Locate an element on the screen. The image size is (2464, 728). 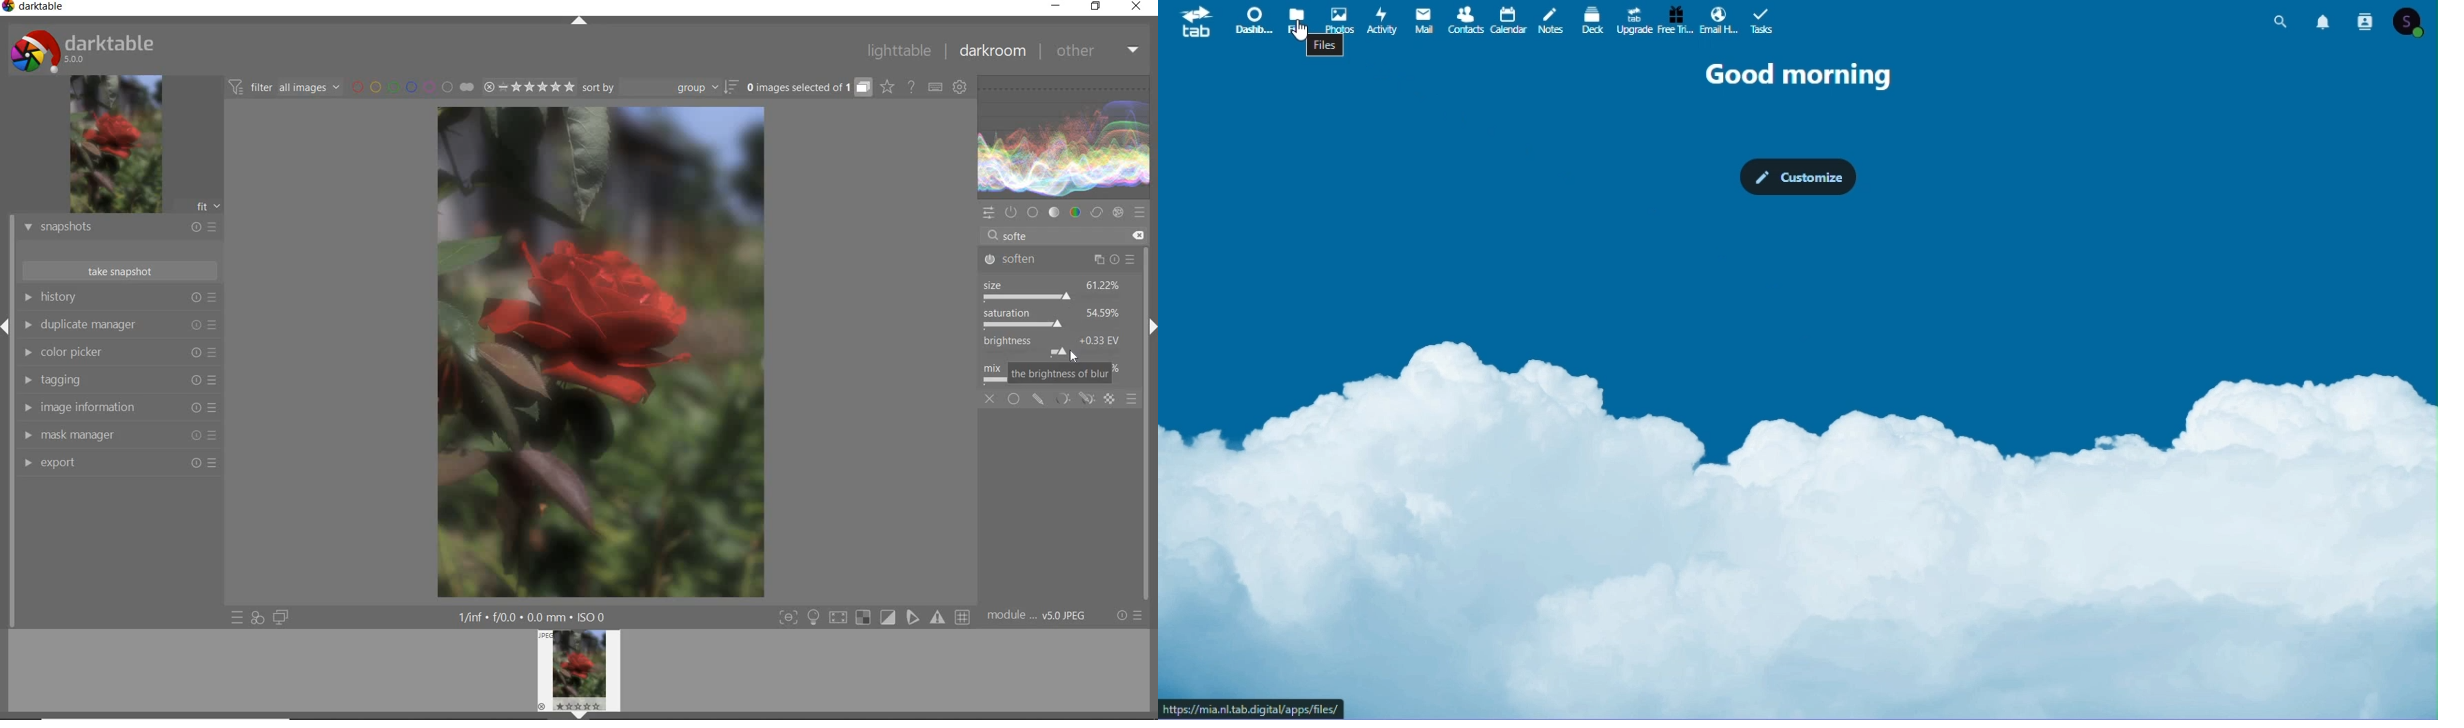
search is located at coordinates (2282, 22).